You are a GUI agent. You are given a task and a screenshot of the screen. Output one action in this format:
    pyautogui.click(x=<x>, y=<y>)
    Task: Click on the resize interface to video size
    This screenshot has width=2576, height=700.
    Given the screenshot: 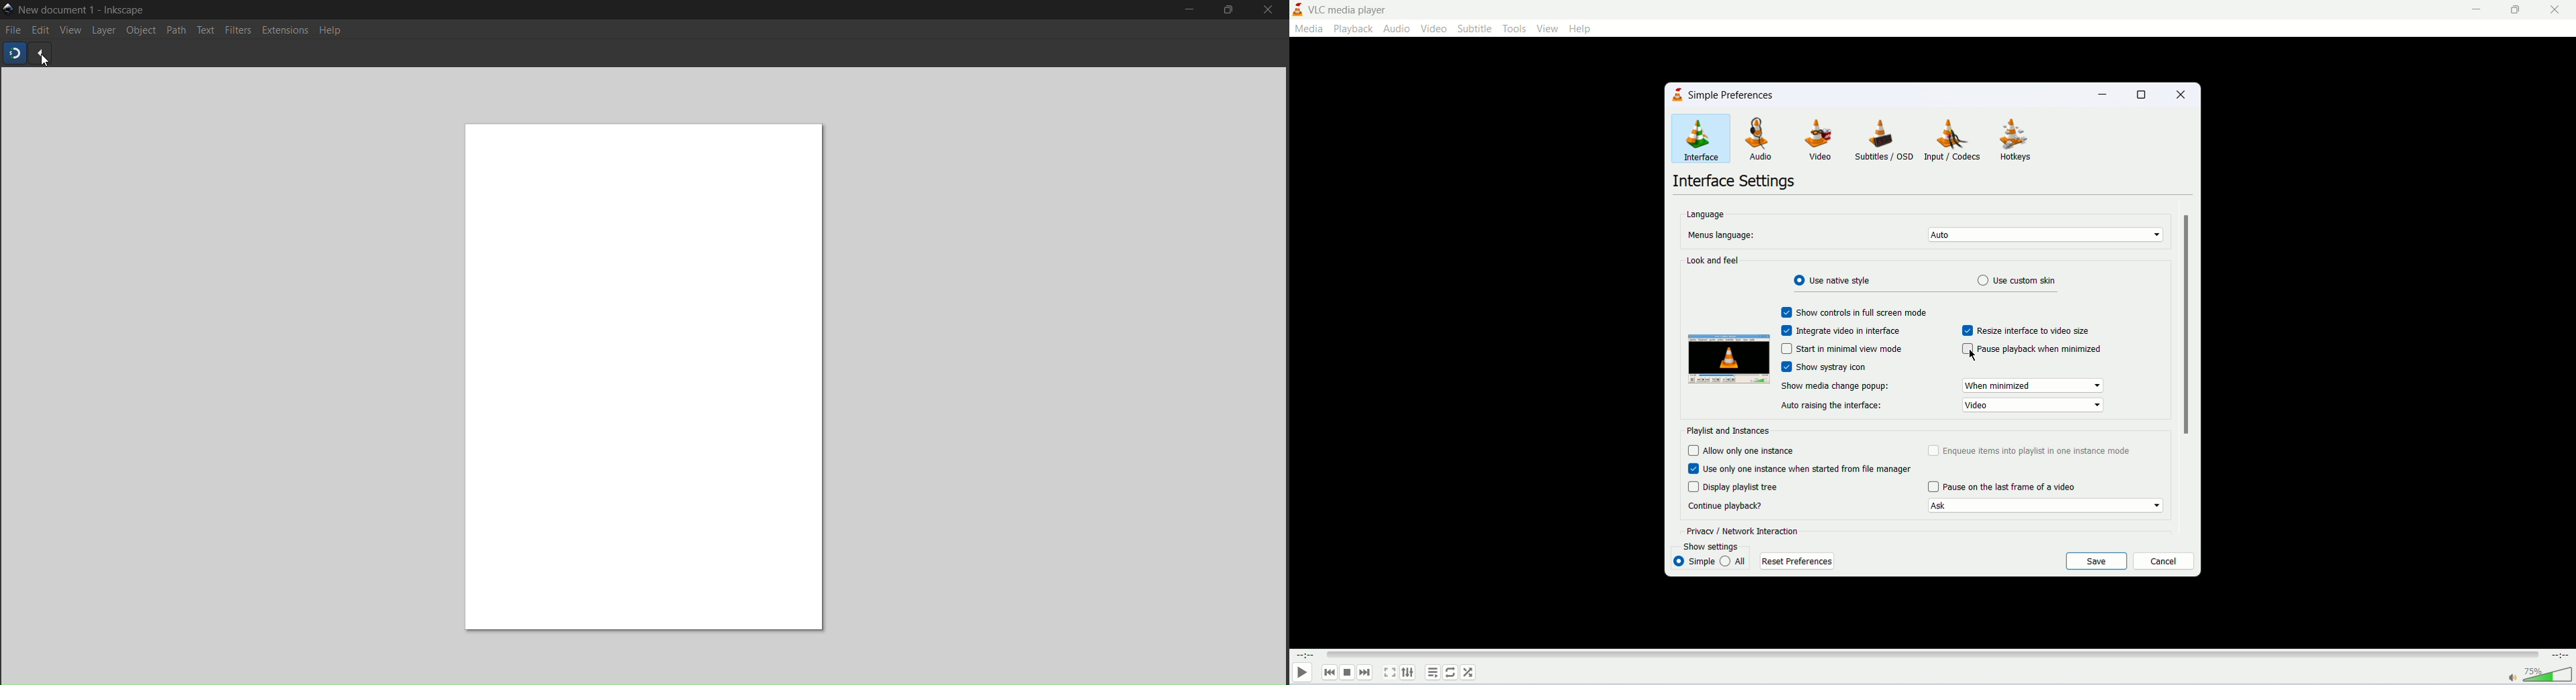 What is the action you would take?
    pyautogui.click(x=2042, y=330)
    